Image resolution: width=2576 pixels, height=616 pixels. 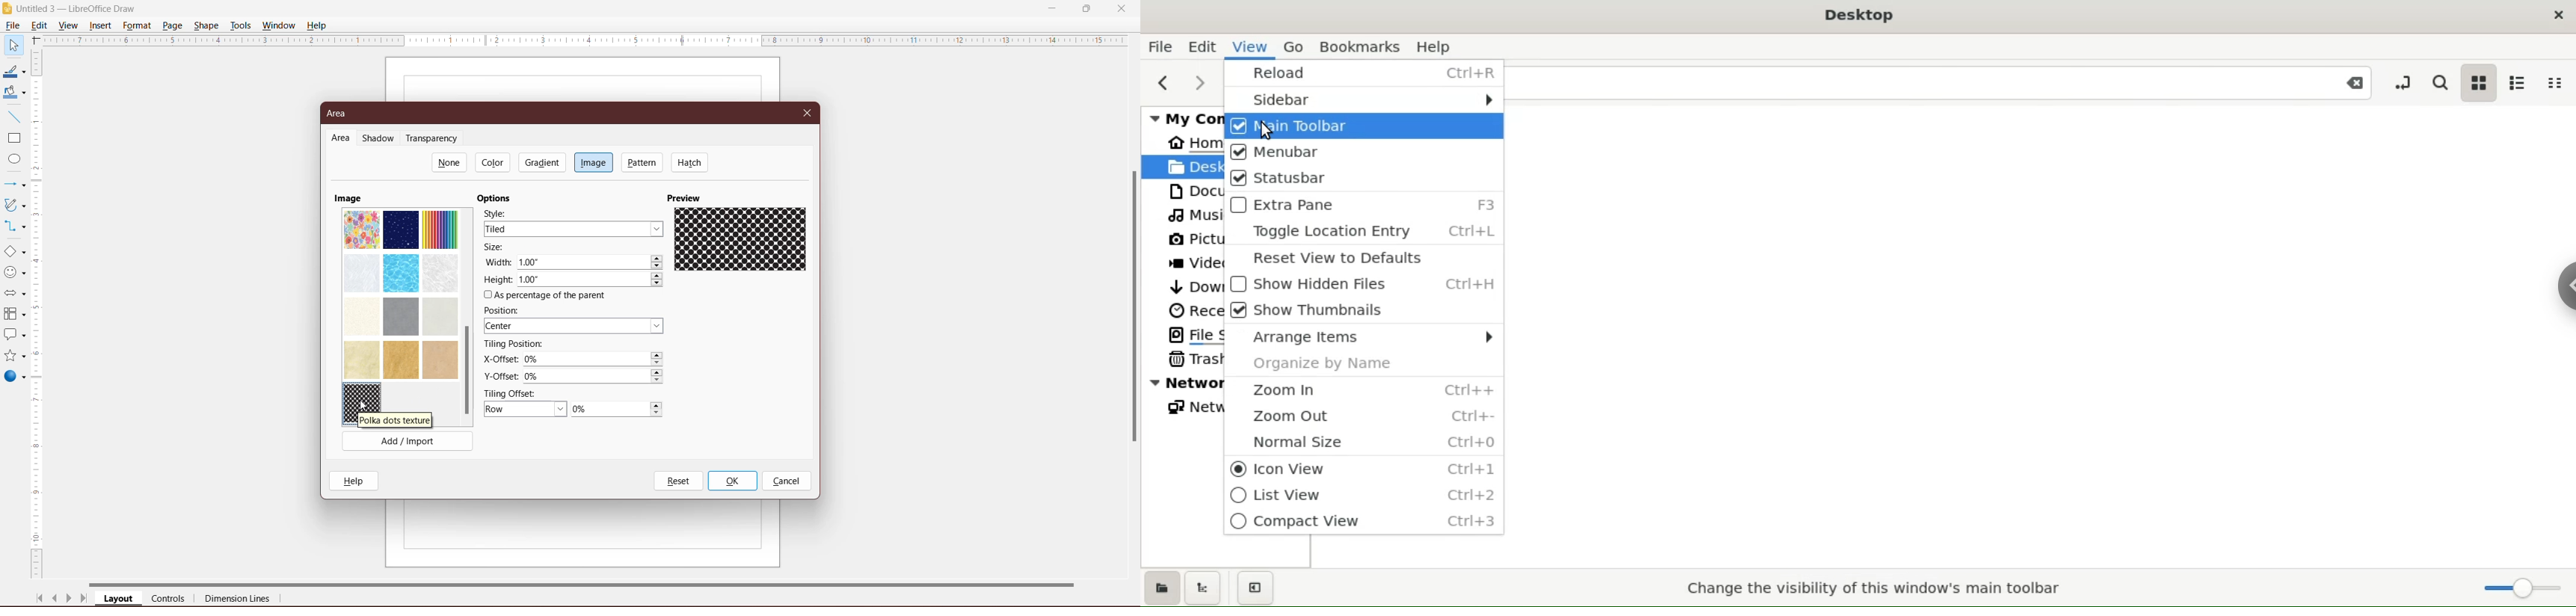 I want to click on Line Color, so click(x=13, y=72).